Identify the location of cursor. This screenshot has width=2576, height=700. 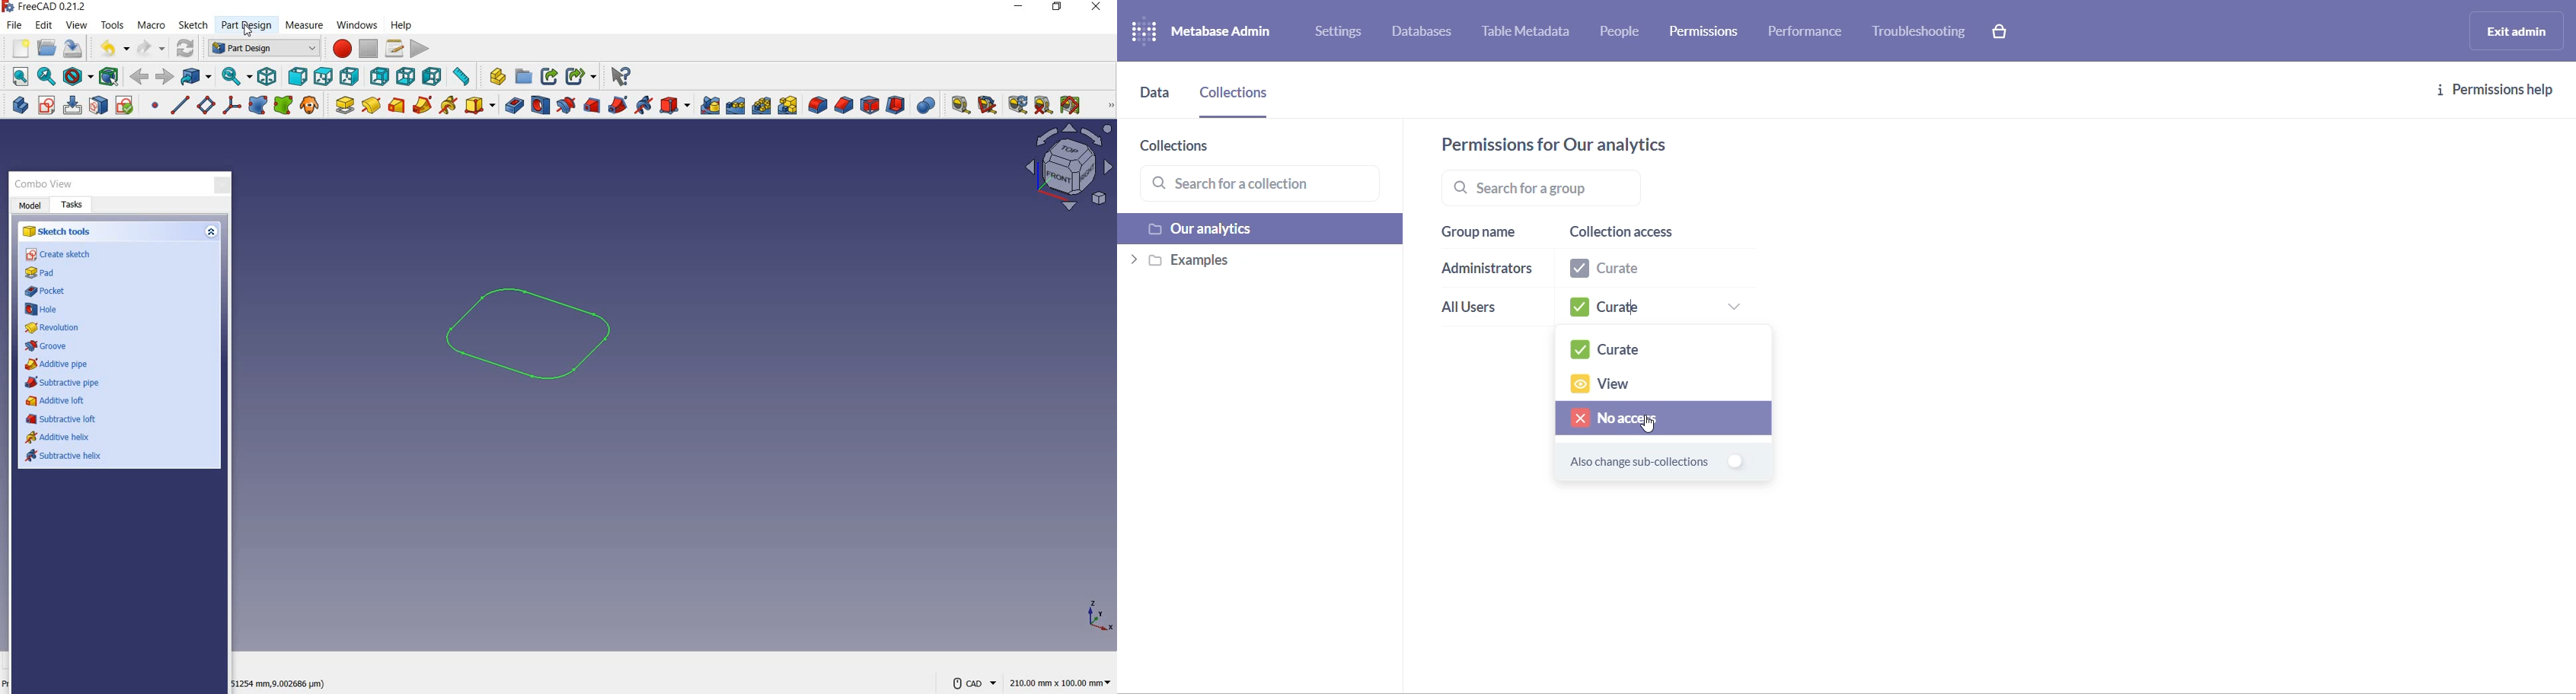
(1650, 425).